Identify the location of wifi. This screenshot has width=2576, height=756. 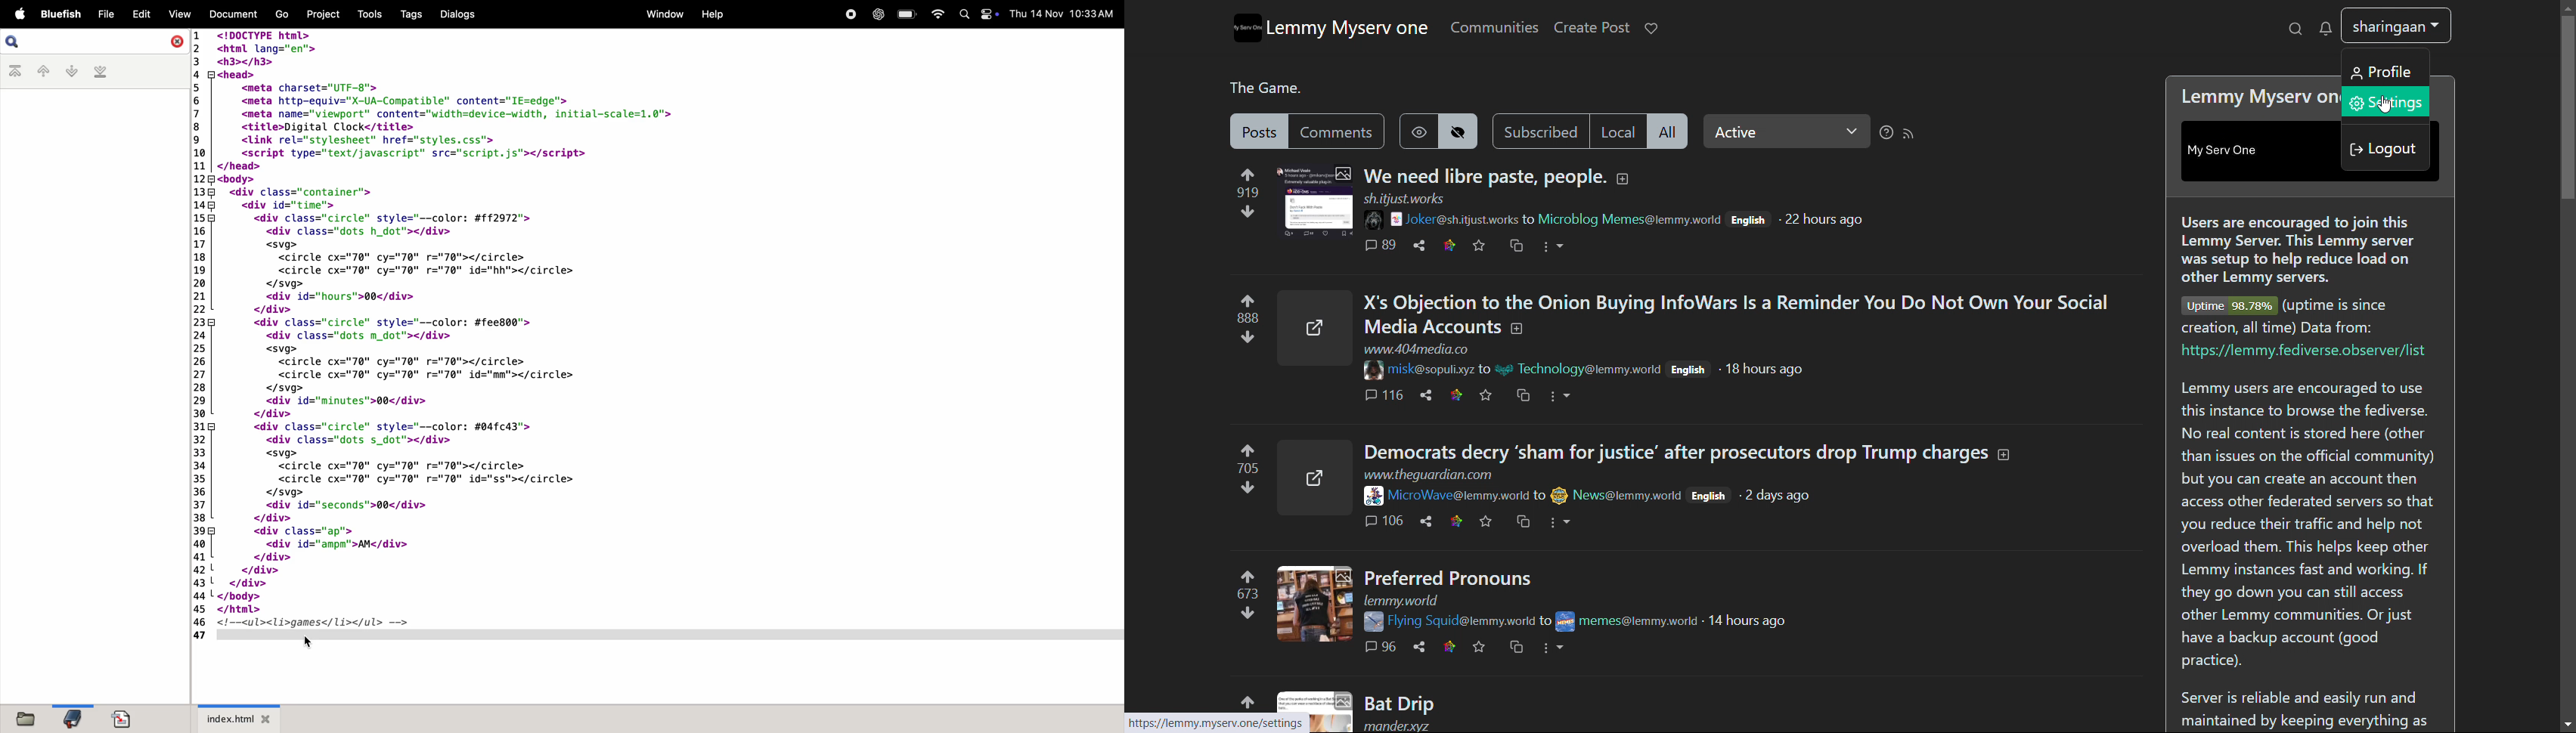
(937, 13).